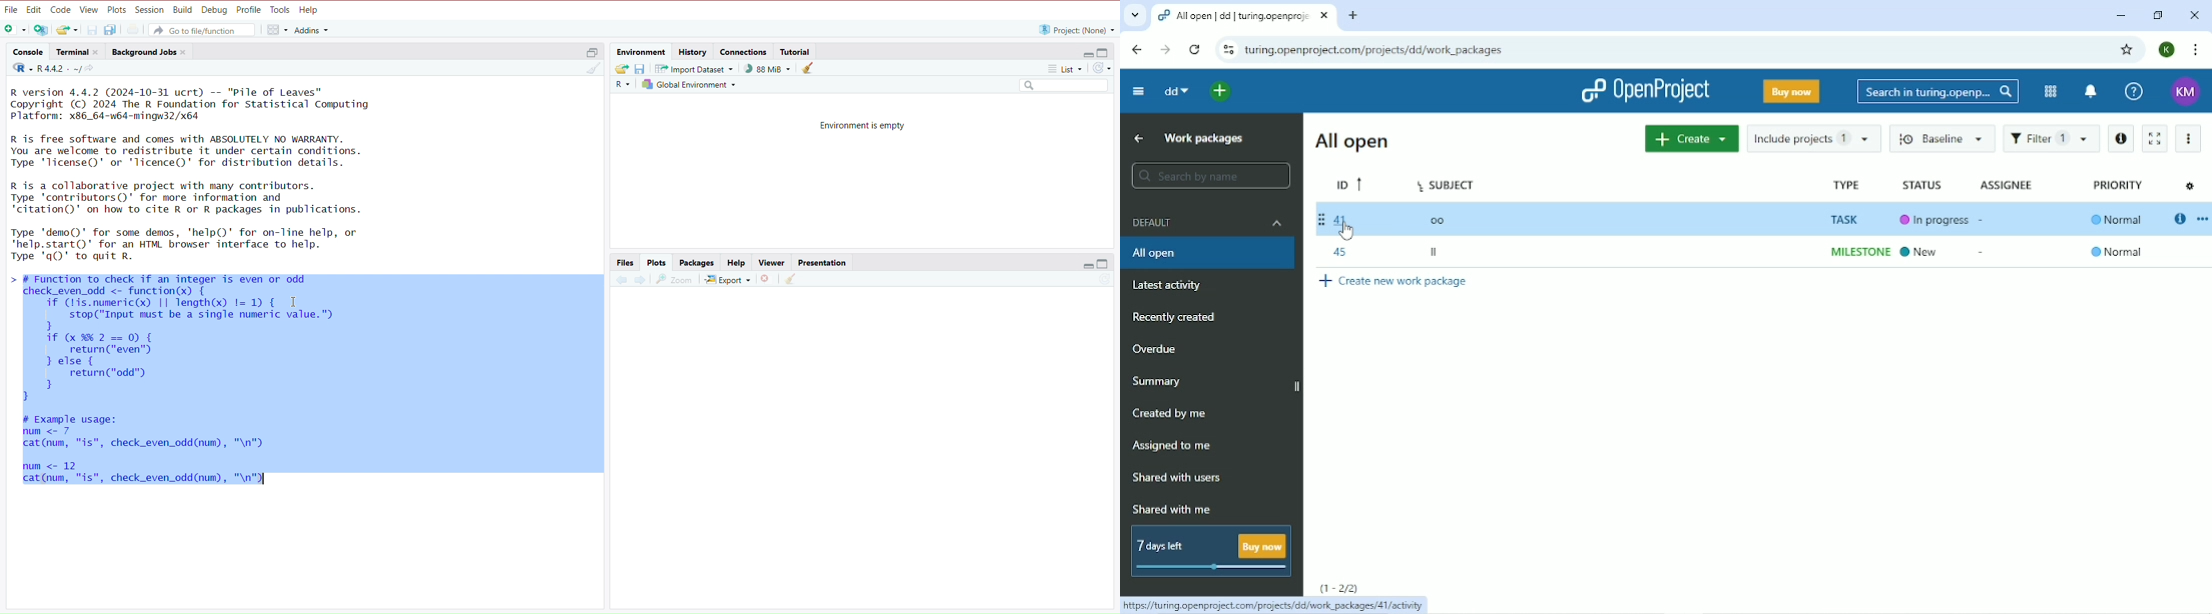  Describe the element at coordinates (1085, 54) in the screenshot. I see `expand` at that location.